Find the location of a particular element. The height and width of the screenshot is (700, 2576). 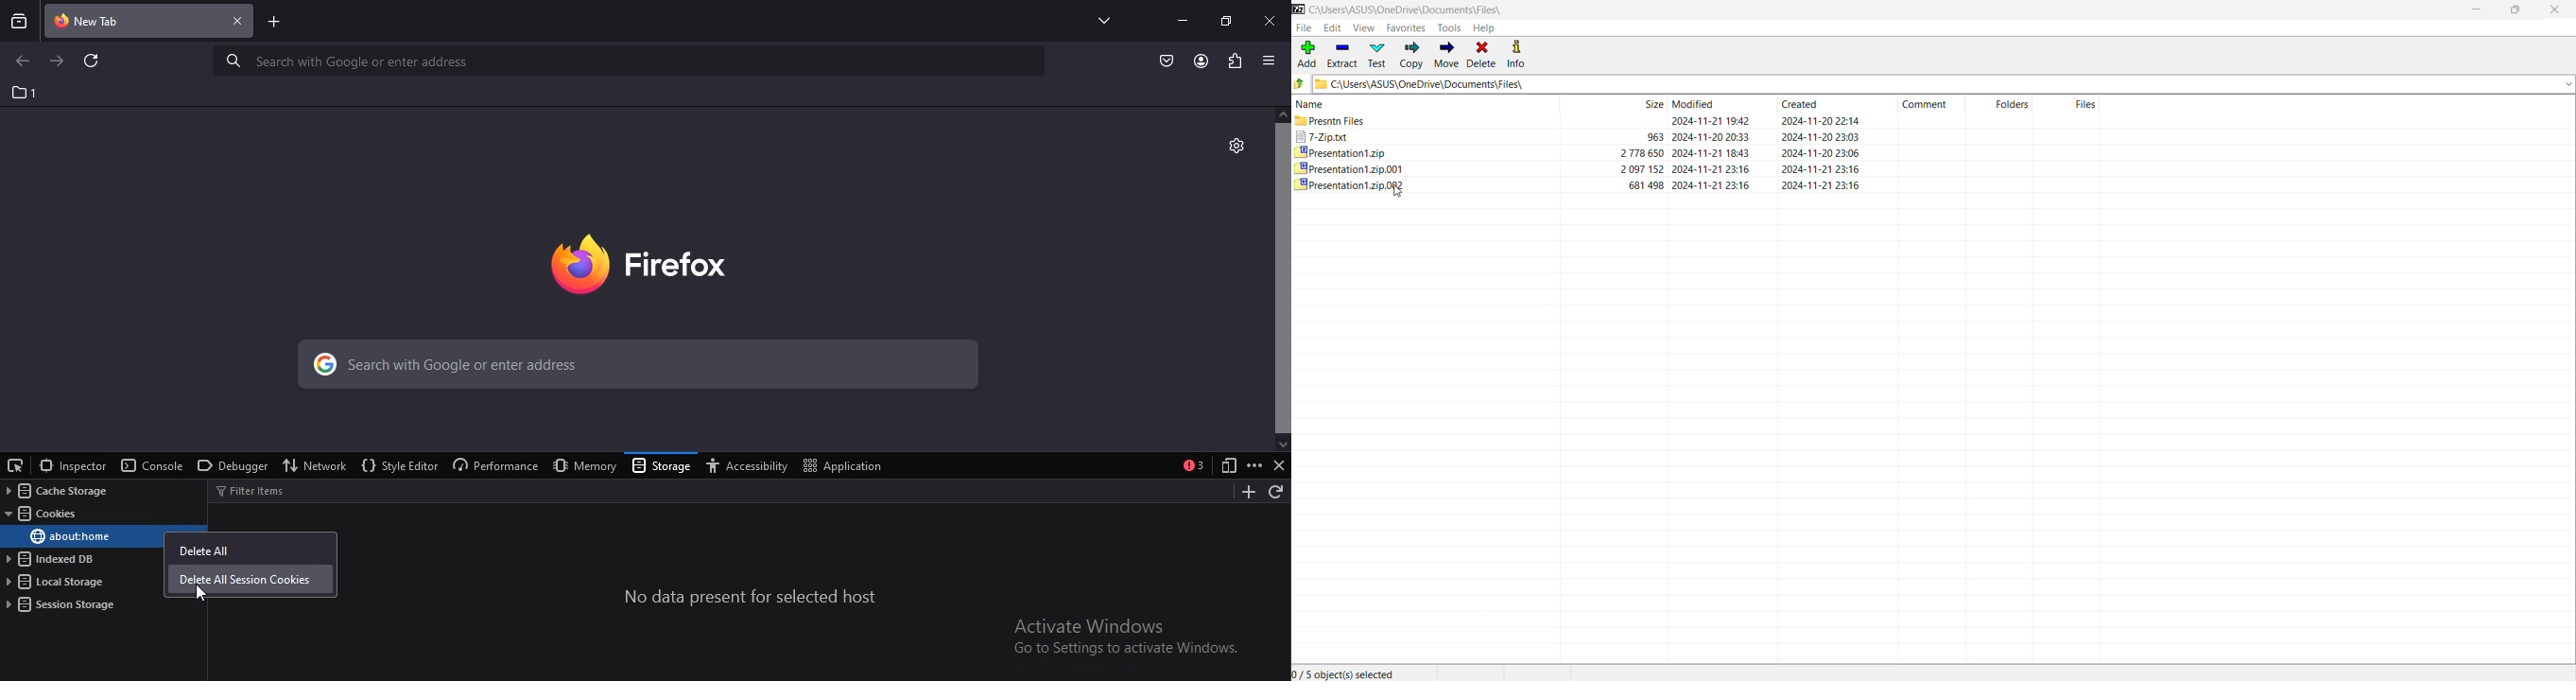

click to go to previous page is located at coordinates (22, 61).